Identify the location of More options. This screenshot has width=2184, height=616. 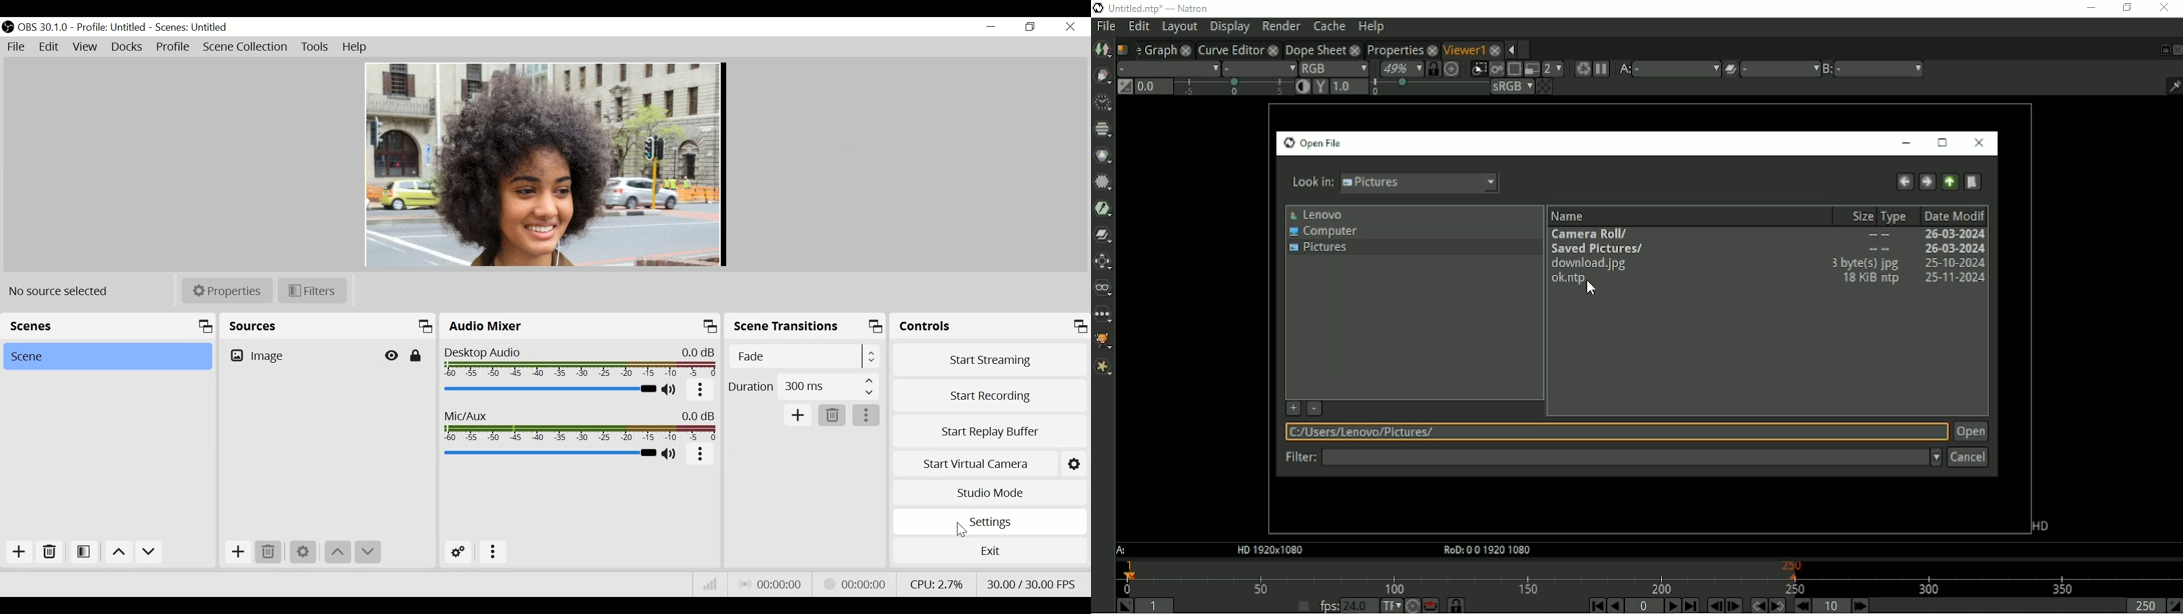
(493, 553).